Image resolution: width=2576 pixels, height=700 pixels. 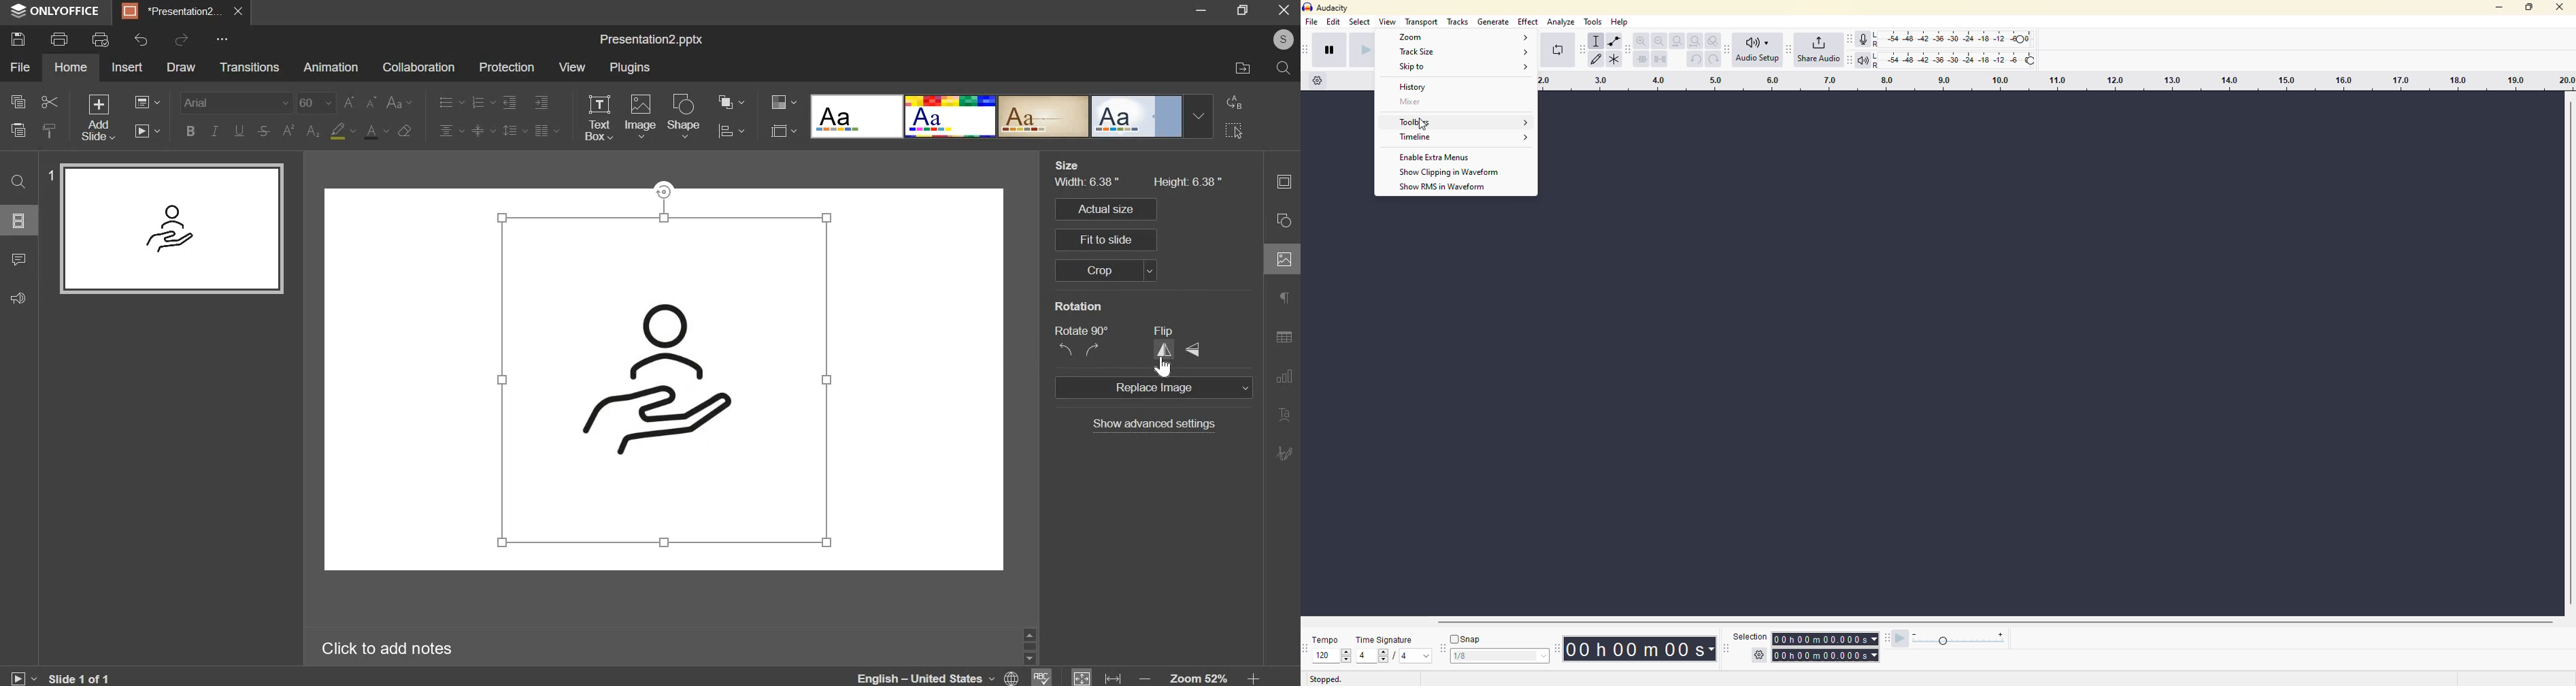 What do you see at coordinates (1235, 103) in the screenshot?
I see `replace` at bounding box center [1235, 103].